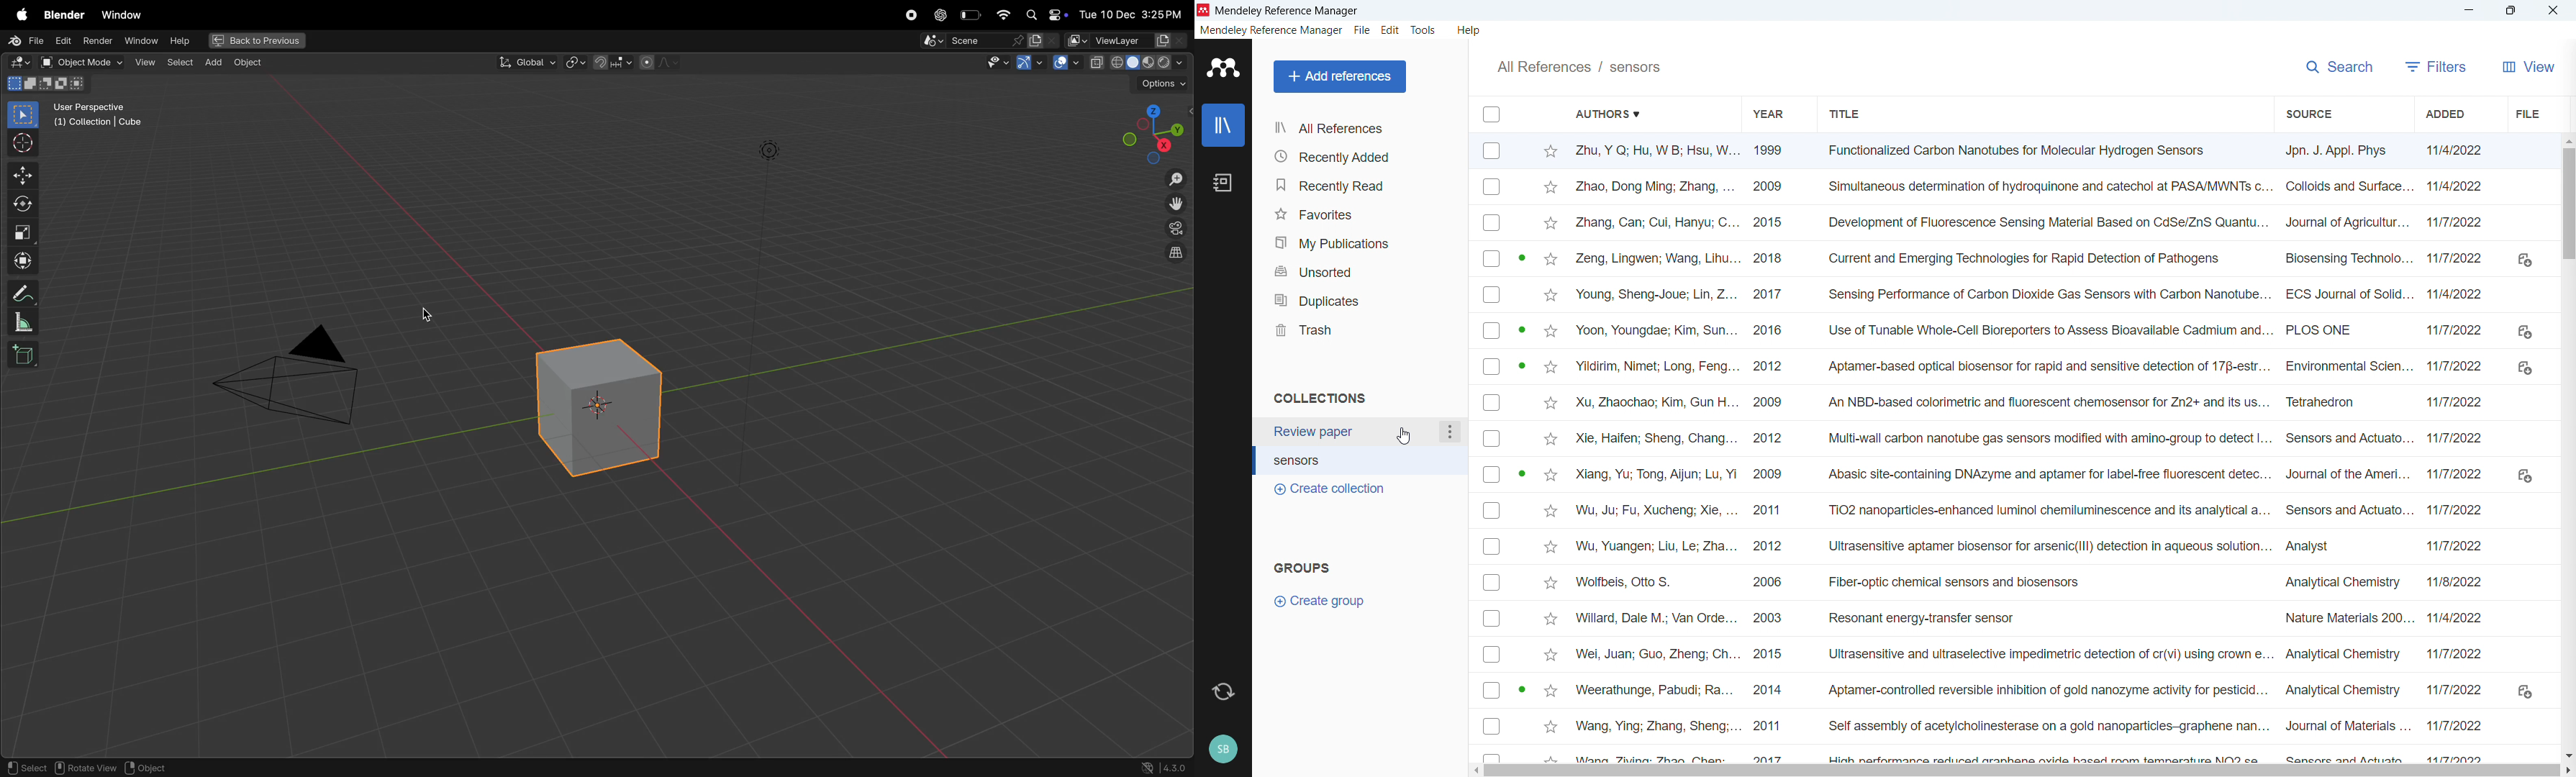 The image size is (2576, 784). What do you see at coordinates (1579, 65) in the screenshot?
I see `All references/ Sensors ` at bounding box center [1579, 65].